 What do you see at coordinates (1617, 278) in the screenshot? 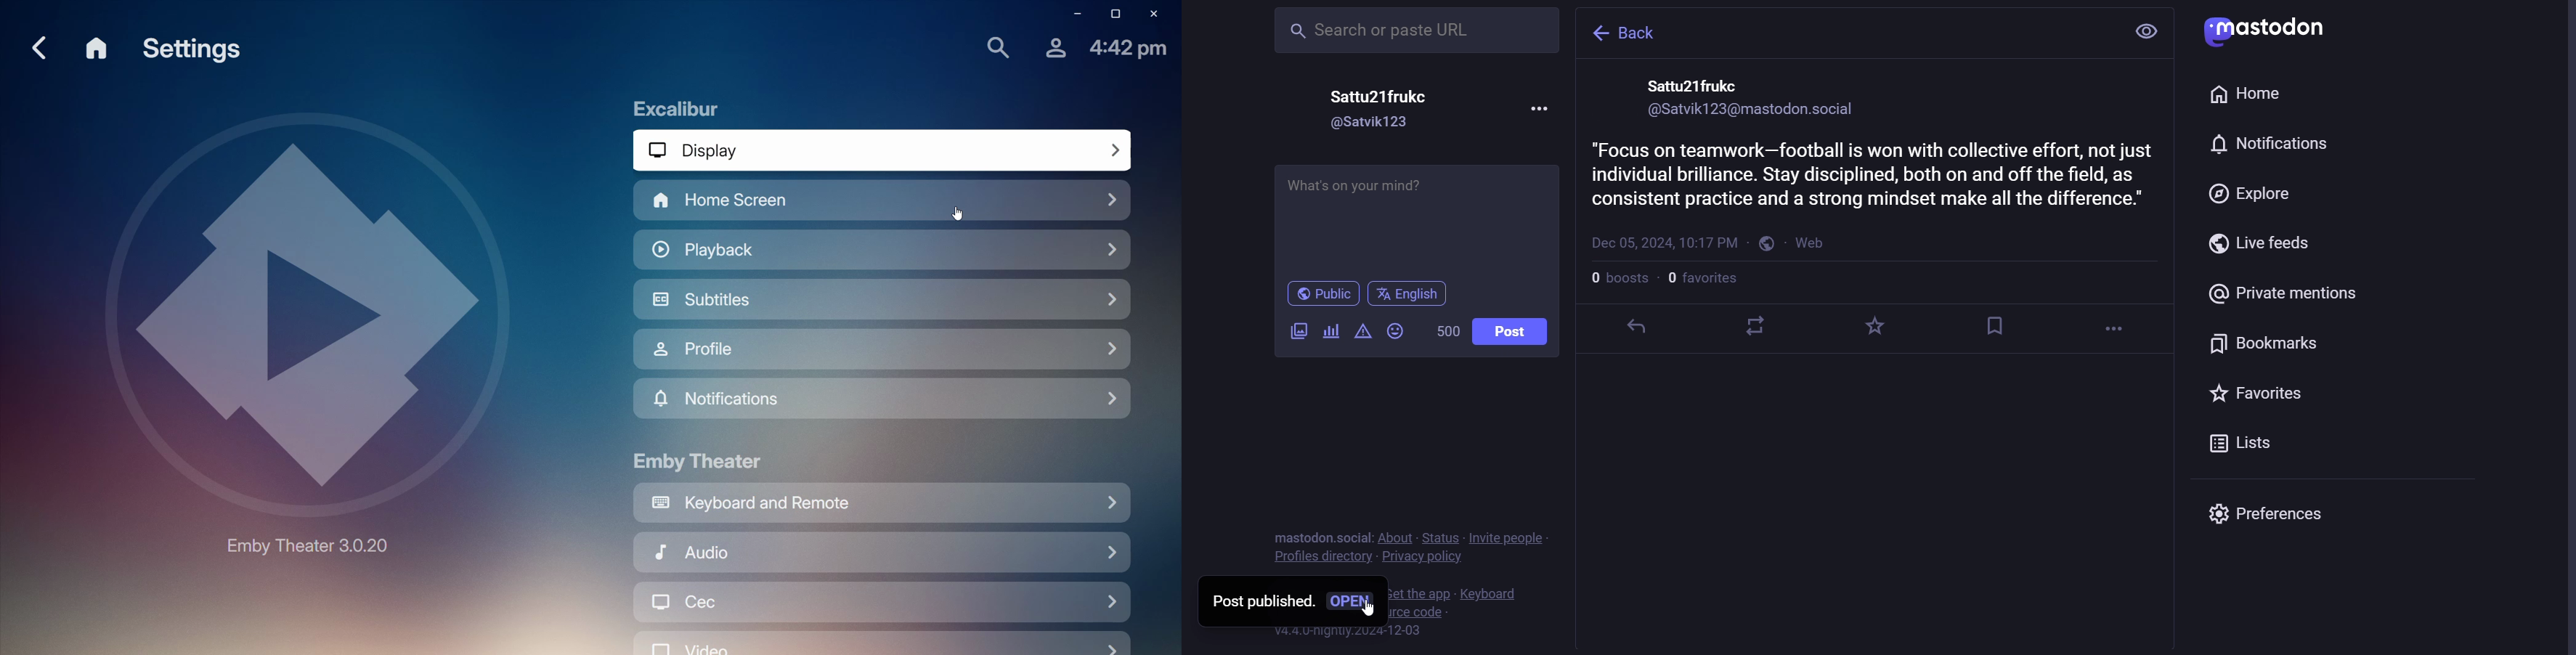
I see `number of boost` at bounding box center [1617, 278].